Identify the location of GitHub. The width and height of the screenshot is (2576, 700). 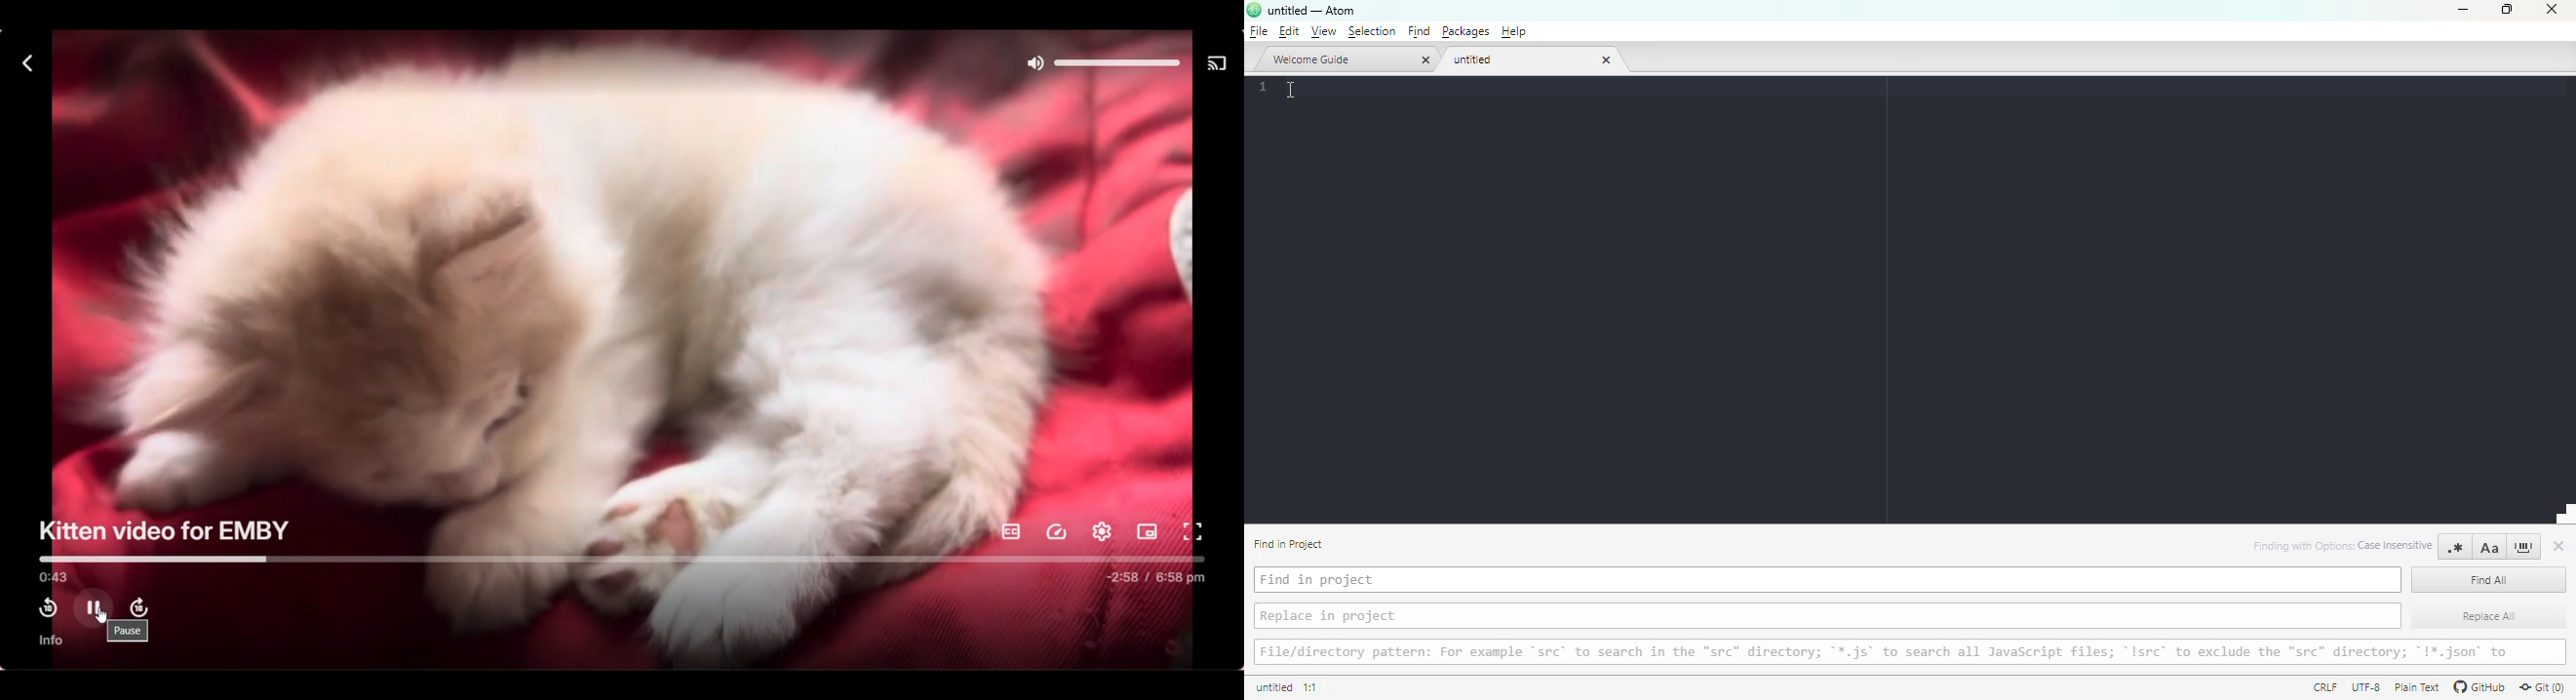
(2478, 687).